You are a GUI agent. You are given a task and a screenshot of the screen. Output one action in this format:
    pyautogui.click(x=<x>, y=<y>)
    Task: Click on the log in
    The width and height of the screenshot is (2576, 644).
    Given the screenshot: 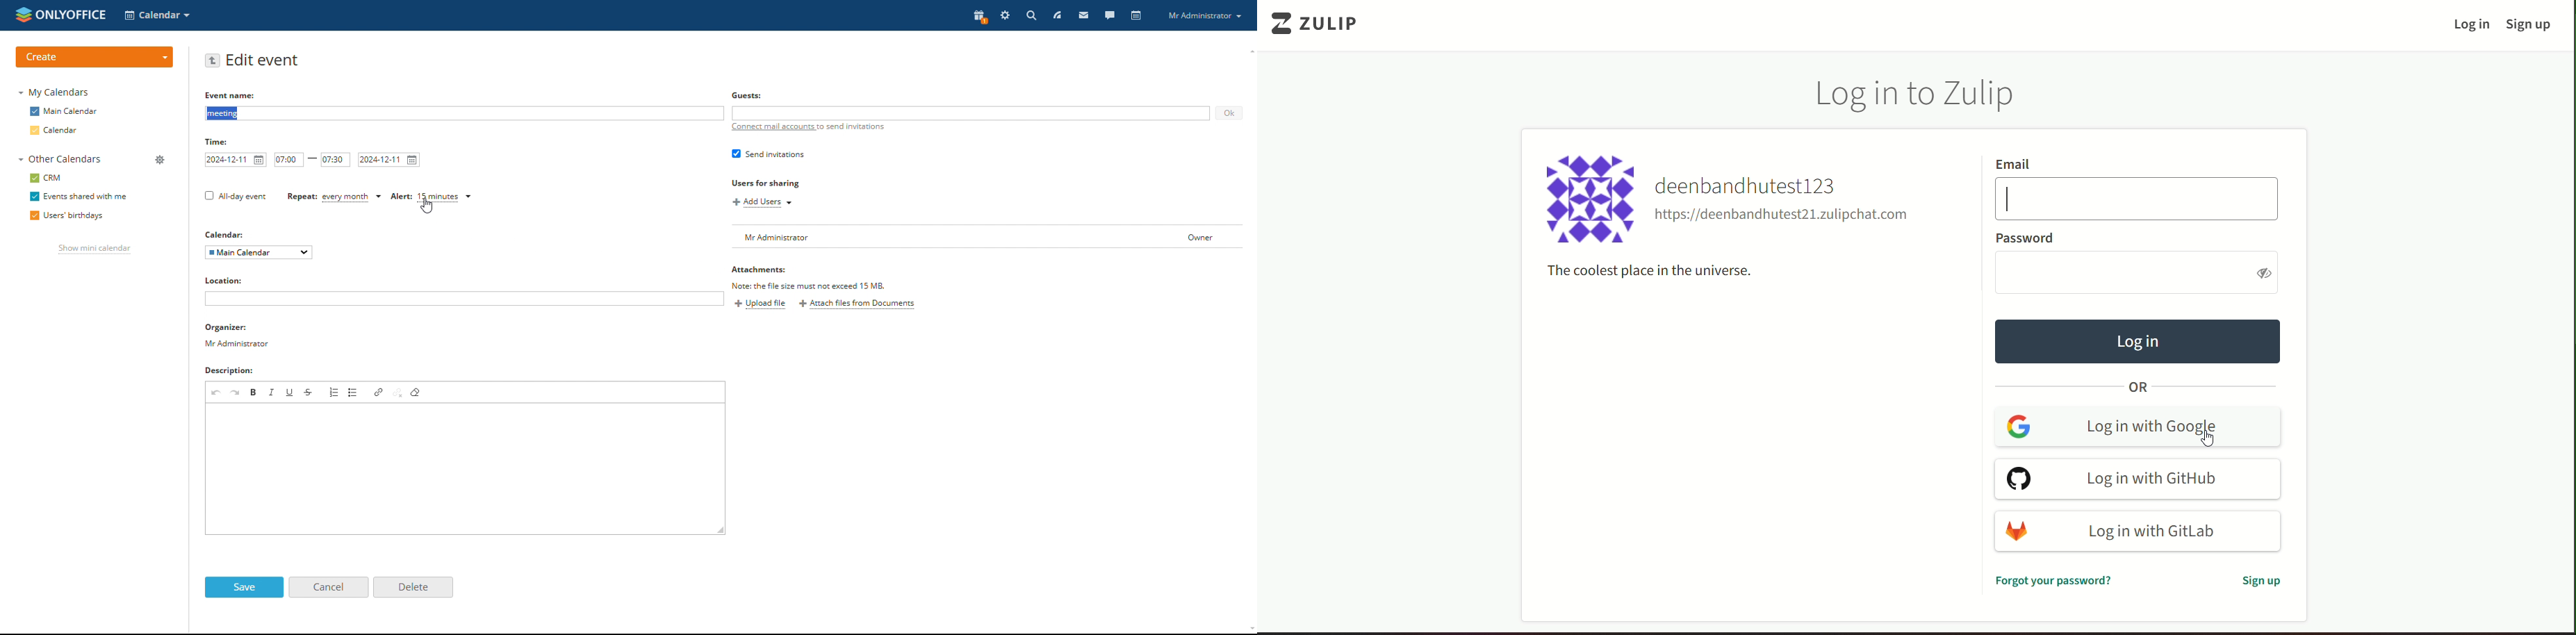 What is the action you would take?
    pyautogui.click(x=2471, y=26)
    